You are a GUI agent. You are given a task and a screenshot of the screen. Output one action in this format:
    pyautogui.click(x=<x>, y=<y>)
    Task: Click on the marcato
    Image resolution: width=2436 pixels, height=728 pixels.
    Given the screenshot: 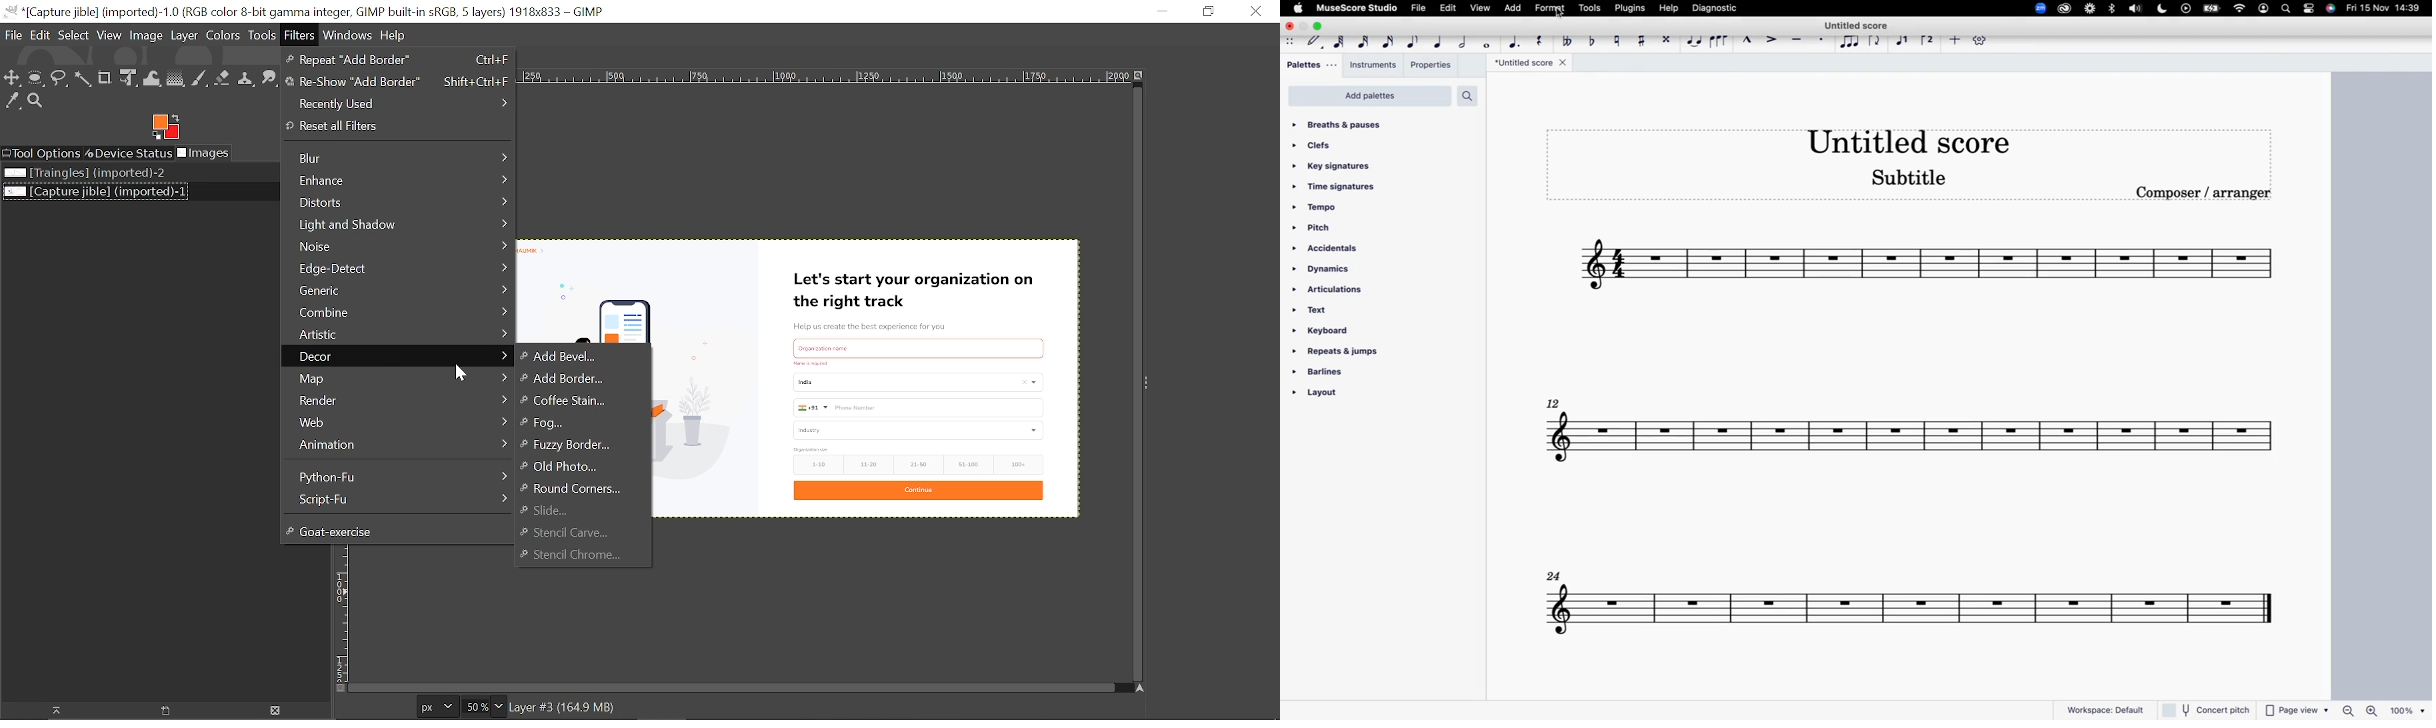 What is the action you would take?
    pyautogui.click(x=1747, y=41)
    